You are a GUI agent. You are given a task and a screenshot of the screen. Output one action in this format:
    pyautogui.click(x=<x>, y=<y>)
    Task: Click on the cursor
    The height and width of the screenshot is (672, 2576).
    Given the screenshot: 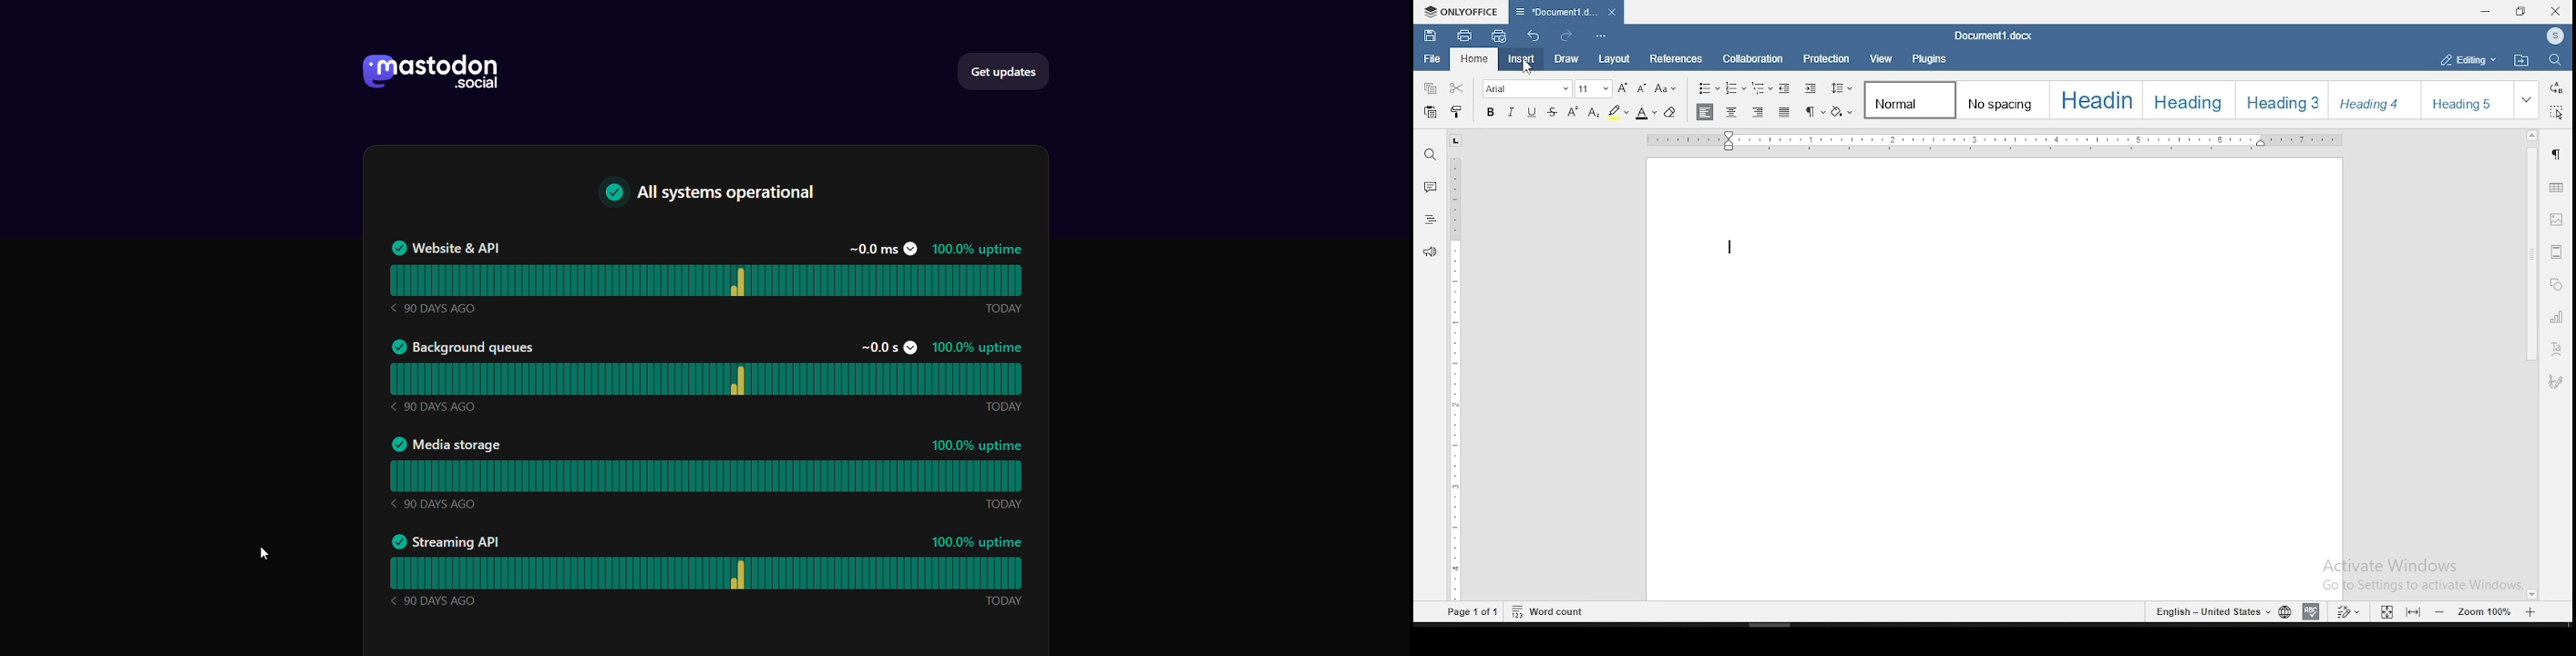 What is the action you would take?
    pyautogui.click(x=263, y=556)
    